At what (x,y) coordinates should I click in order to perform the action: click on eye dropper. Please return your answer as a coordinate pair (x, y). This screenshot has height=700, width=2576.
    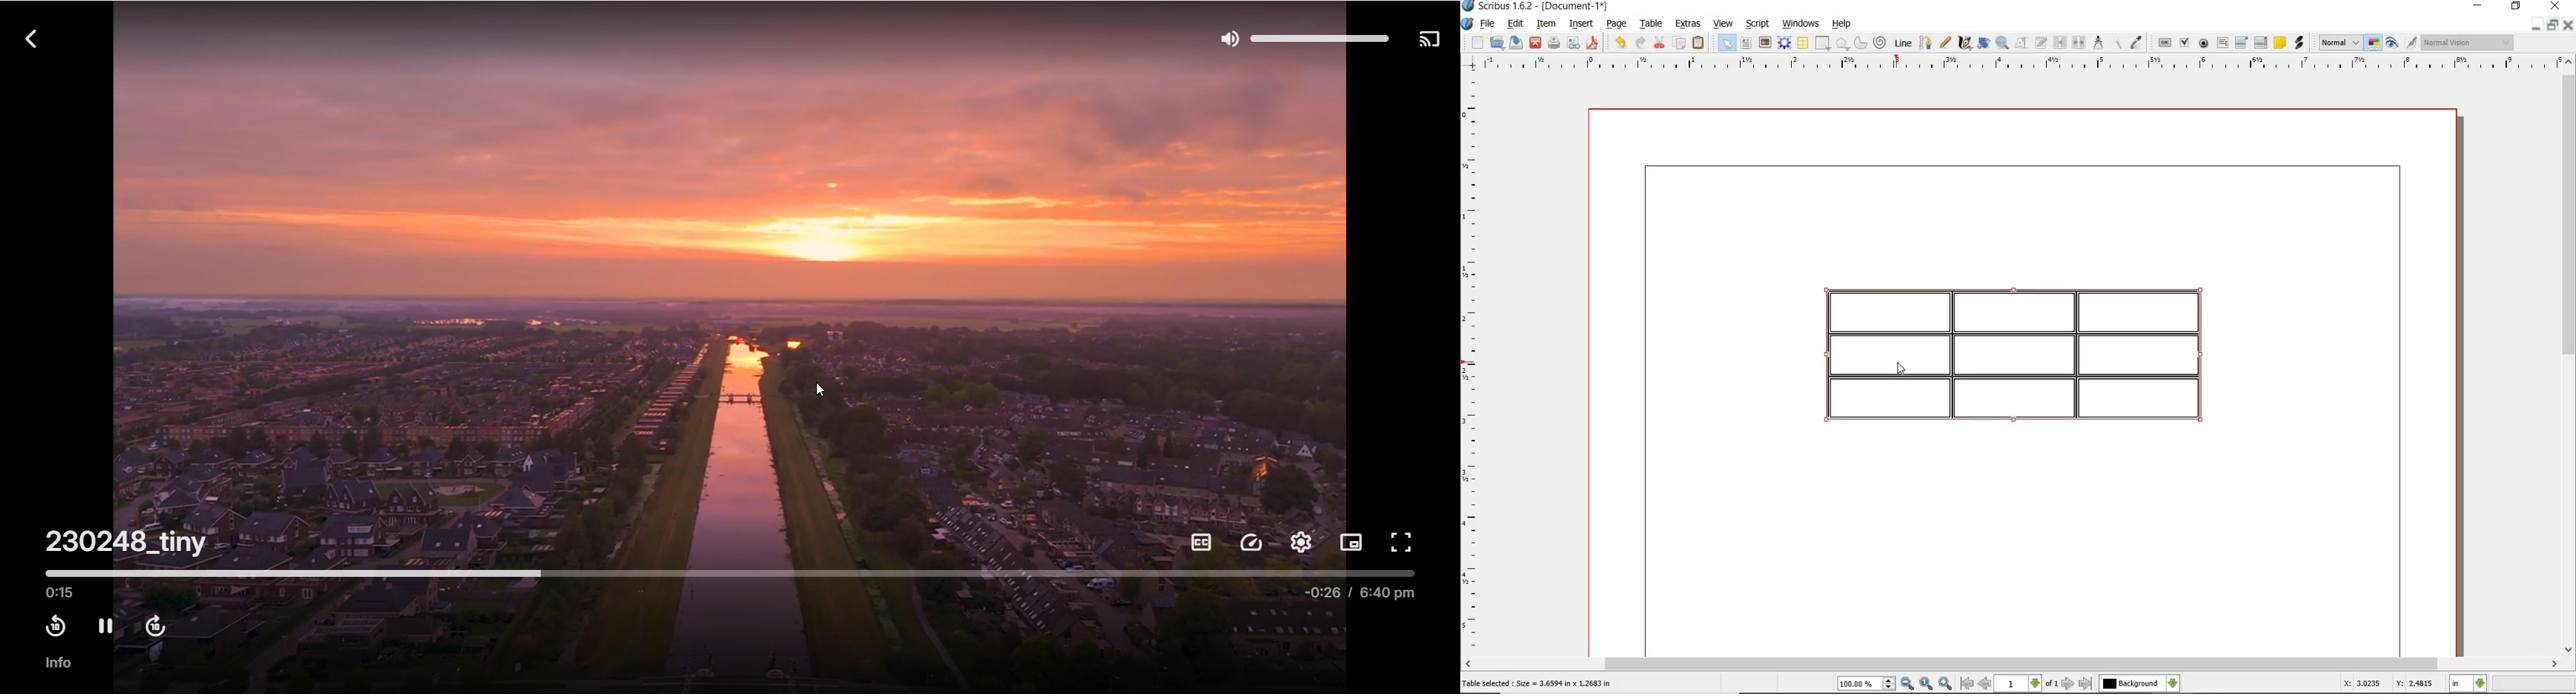
    Looking at the image, I should click on (2137, 44).